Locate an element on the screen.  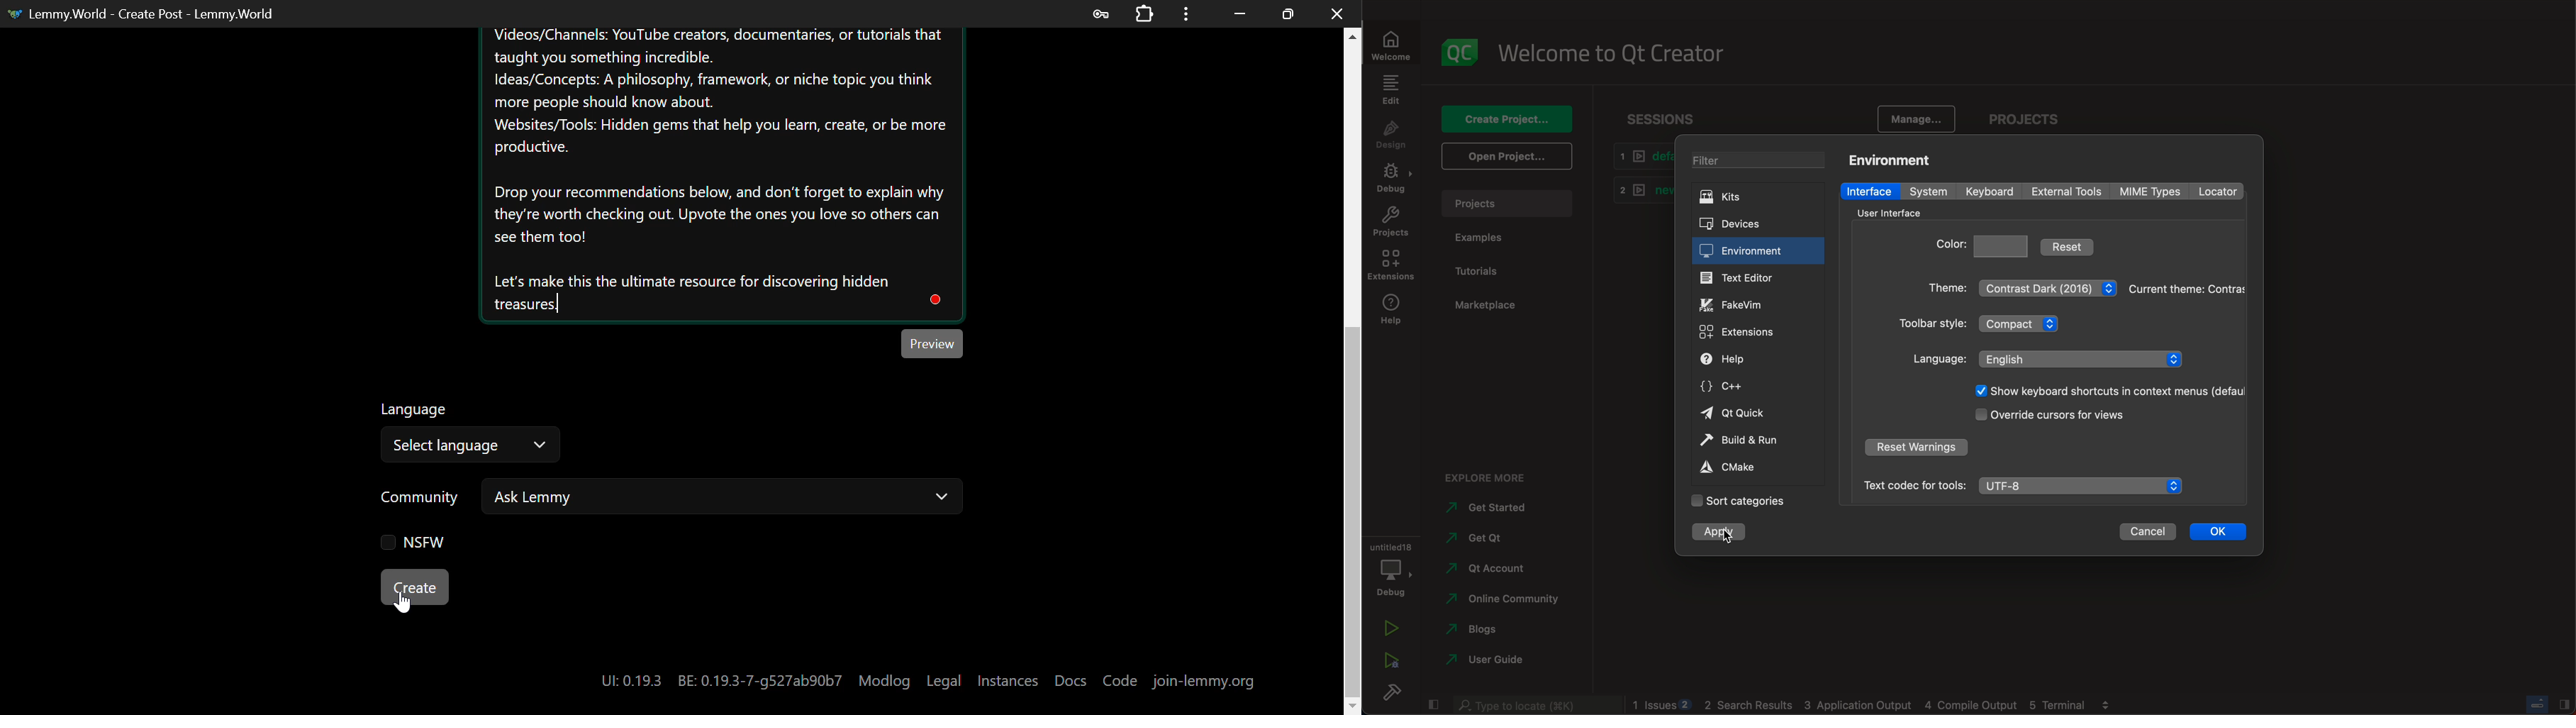
account is located at coordinates (1498, 567).